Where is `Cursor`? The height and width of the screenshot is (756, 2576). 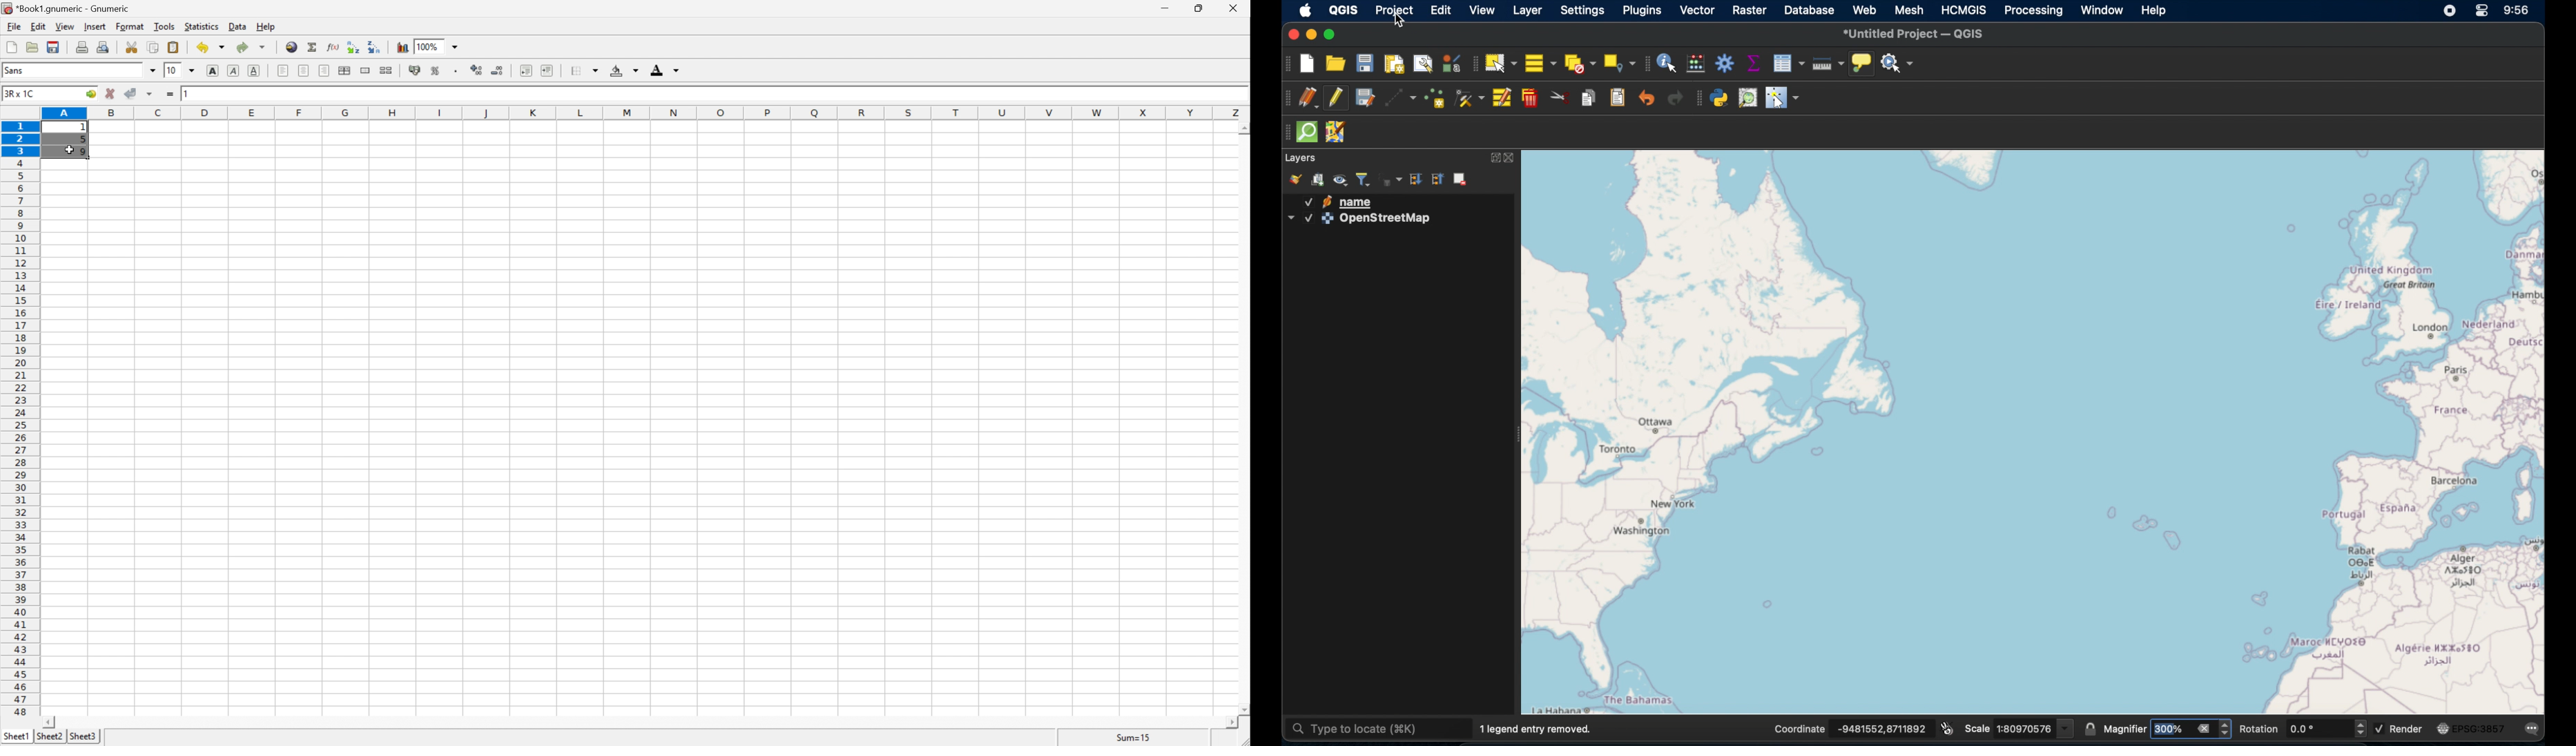 Cursor is located at coordinates (69, 150).